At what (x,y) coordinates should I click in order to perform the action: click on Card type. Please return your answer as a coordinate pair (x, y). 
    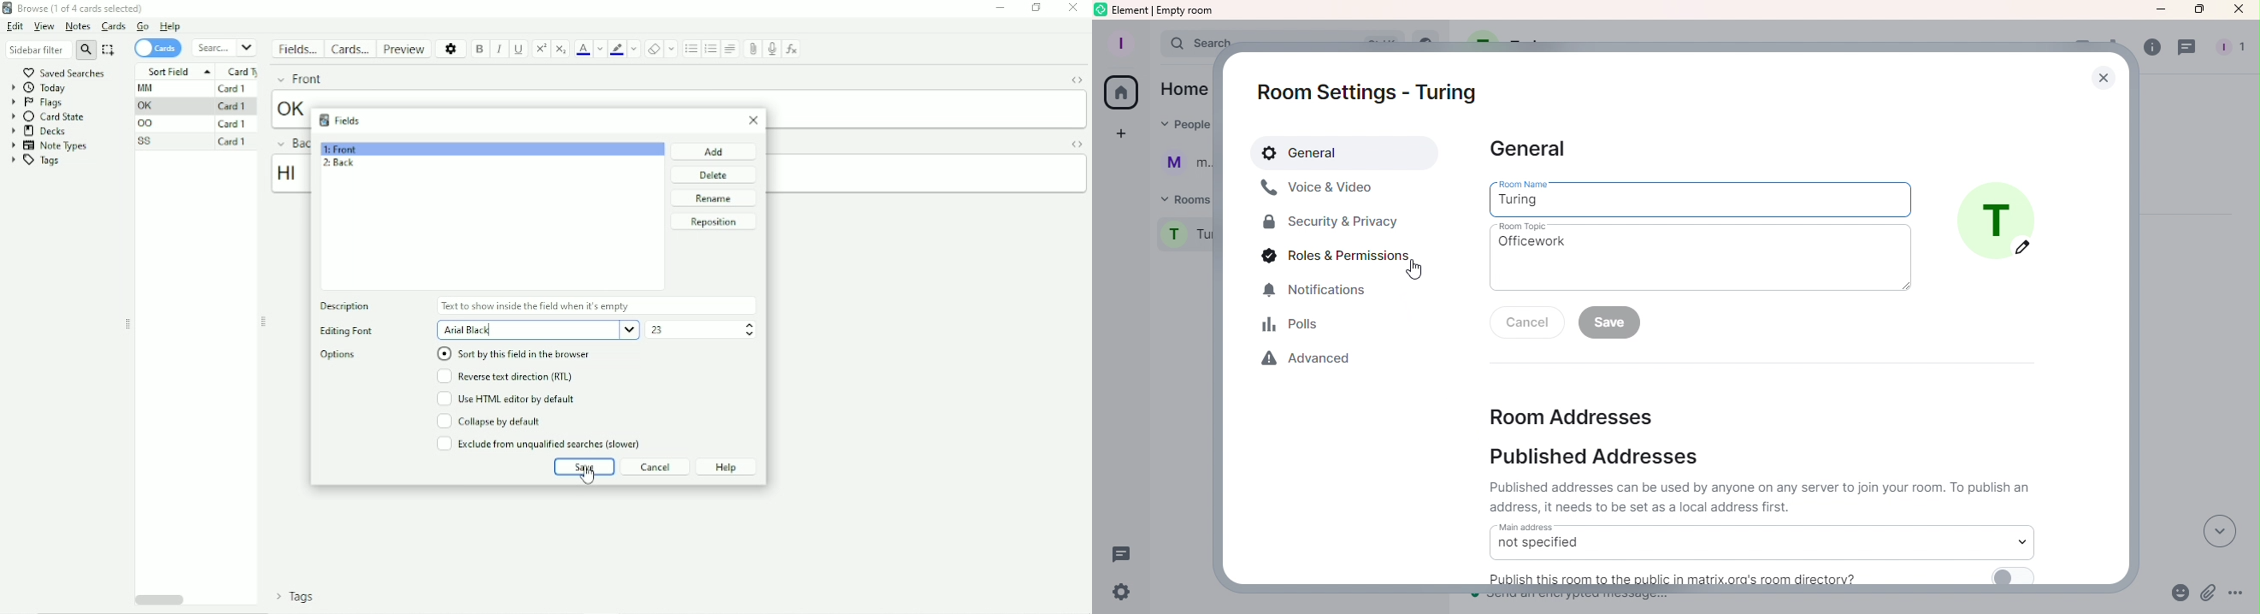
    Looking at the image, I should click on (243, 71).